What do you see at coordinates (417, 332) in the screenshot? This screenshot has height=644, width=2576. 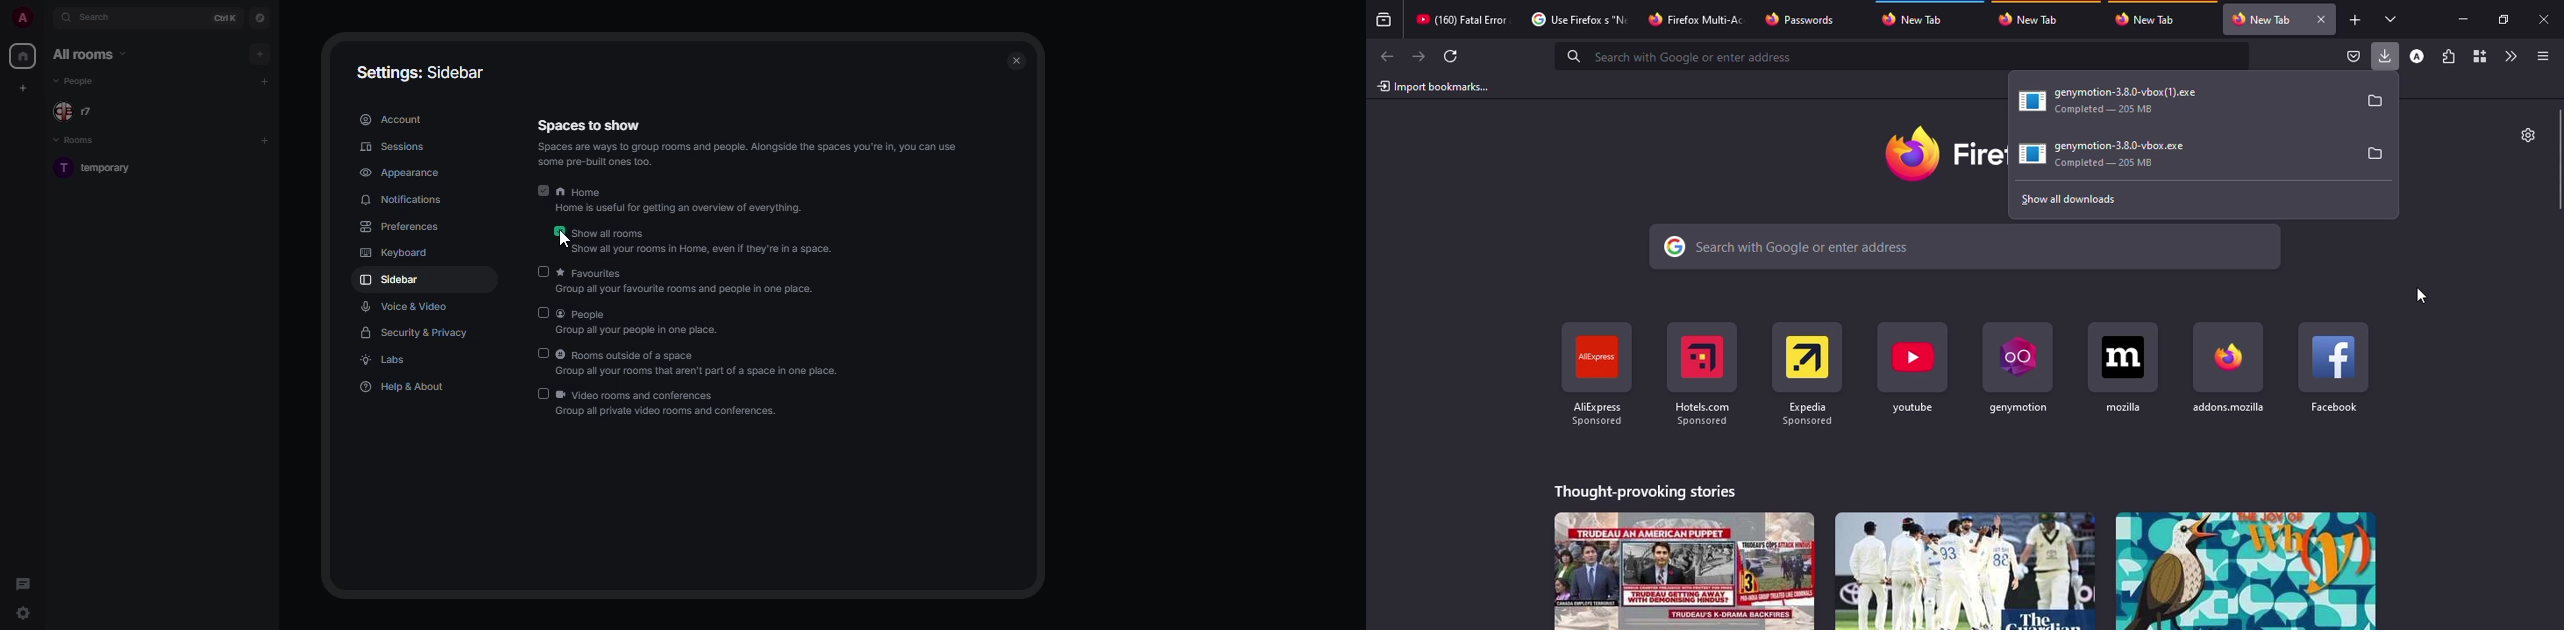 I see `security & privacy` at bounding box center [417, 332].